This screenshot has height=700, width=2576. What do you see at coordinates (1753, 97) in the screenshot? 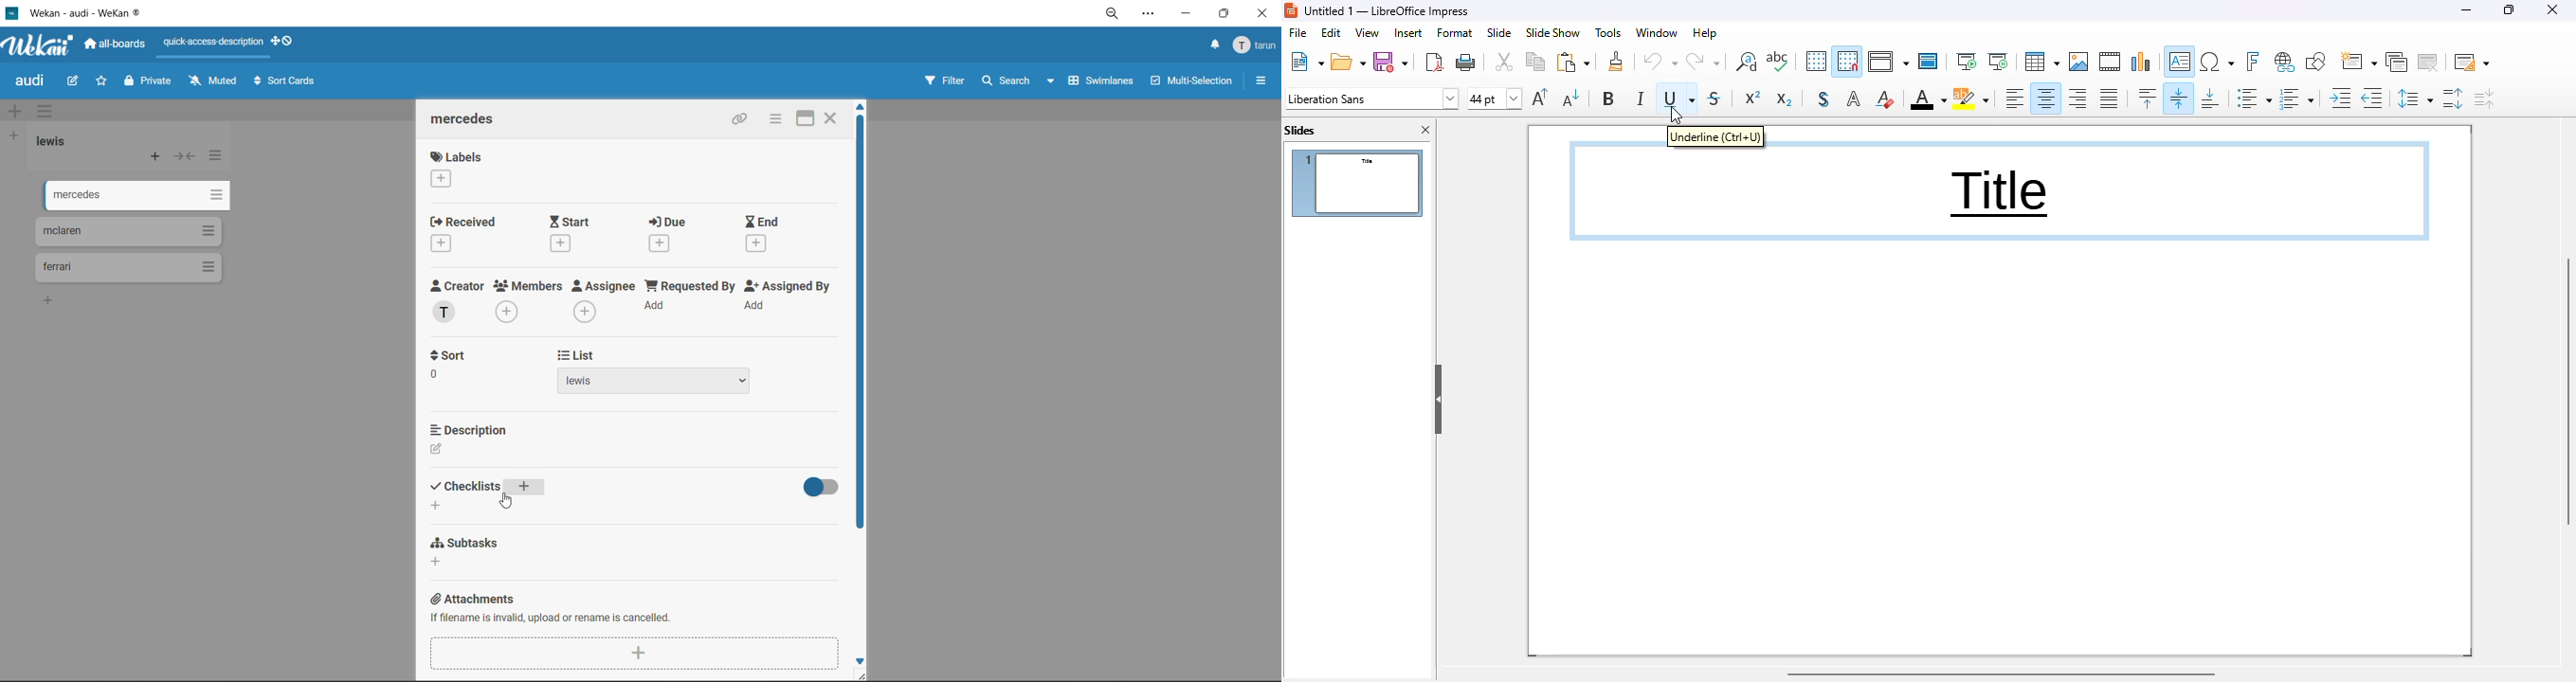
I see `superscript` at bounding box center [1753, 97].